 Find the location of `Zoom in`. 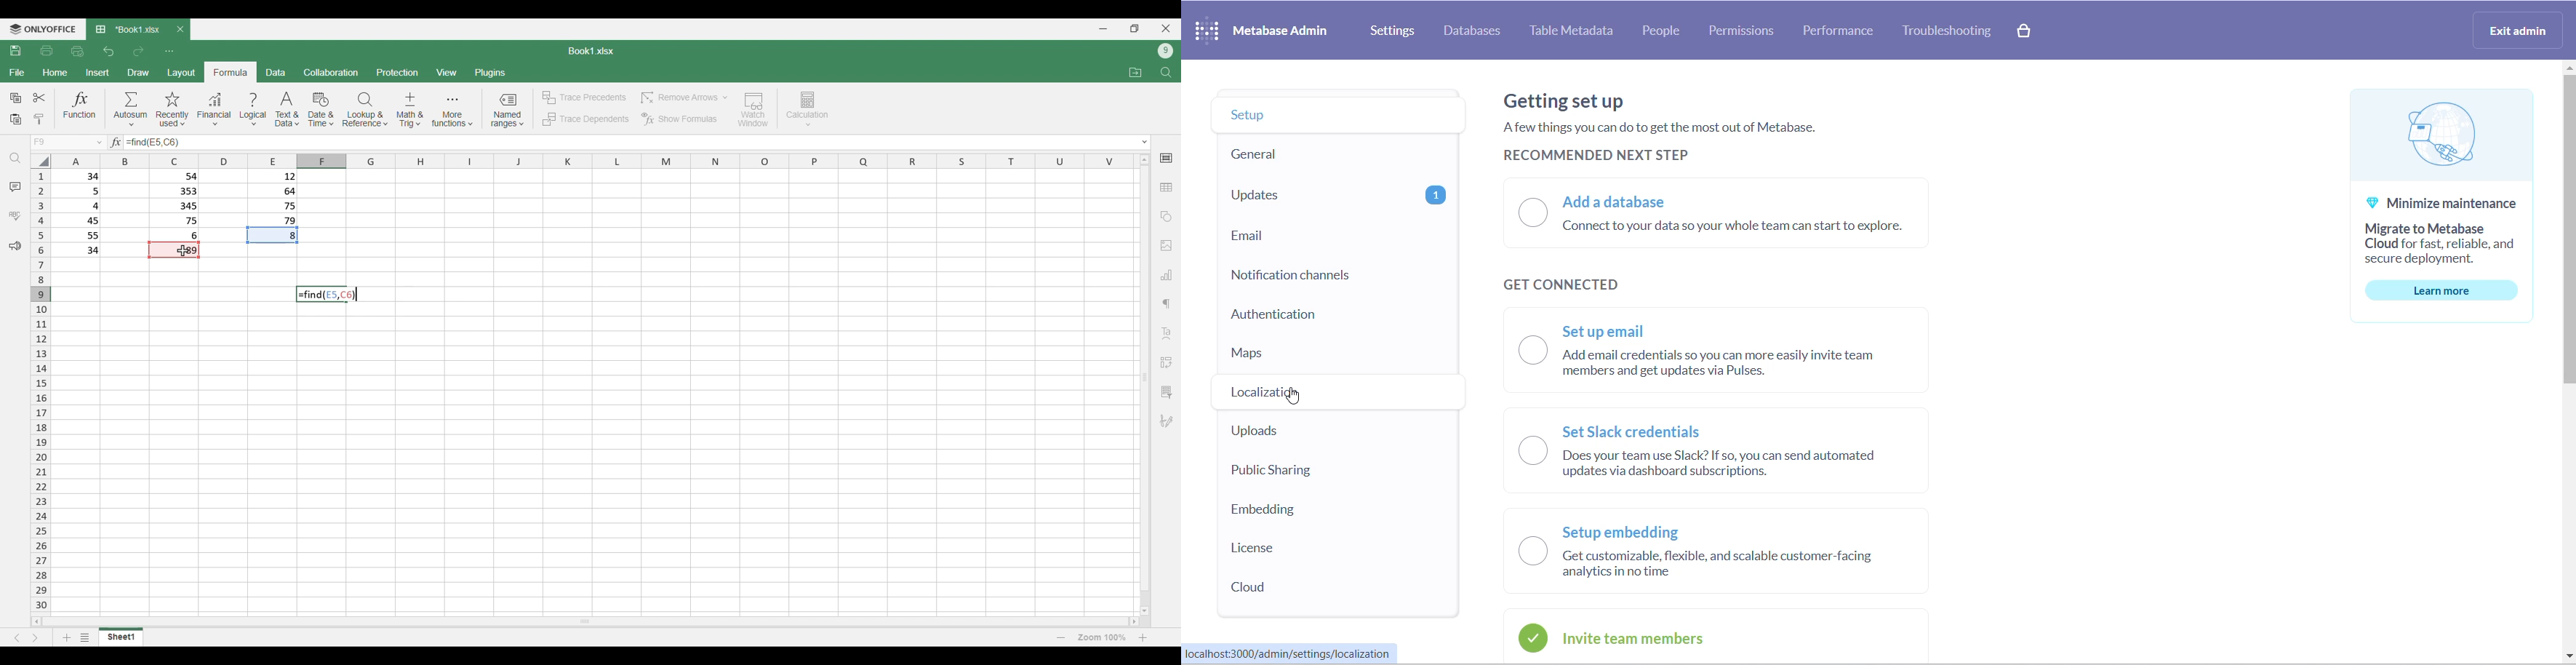

Zoom in is located at coordinates (1144, 637).